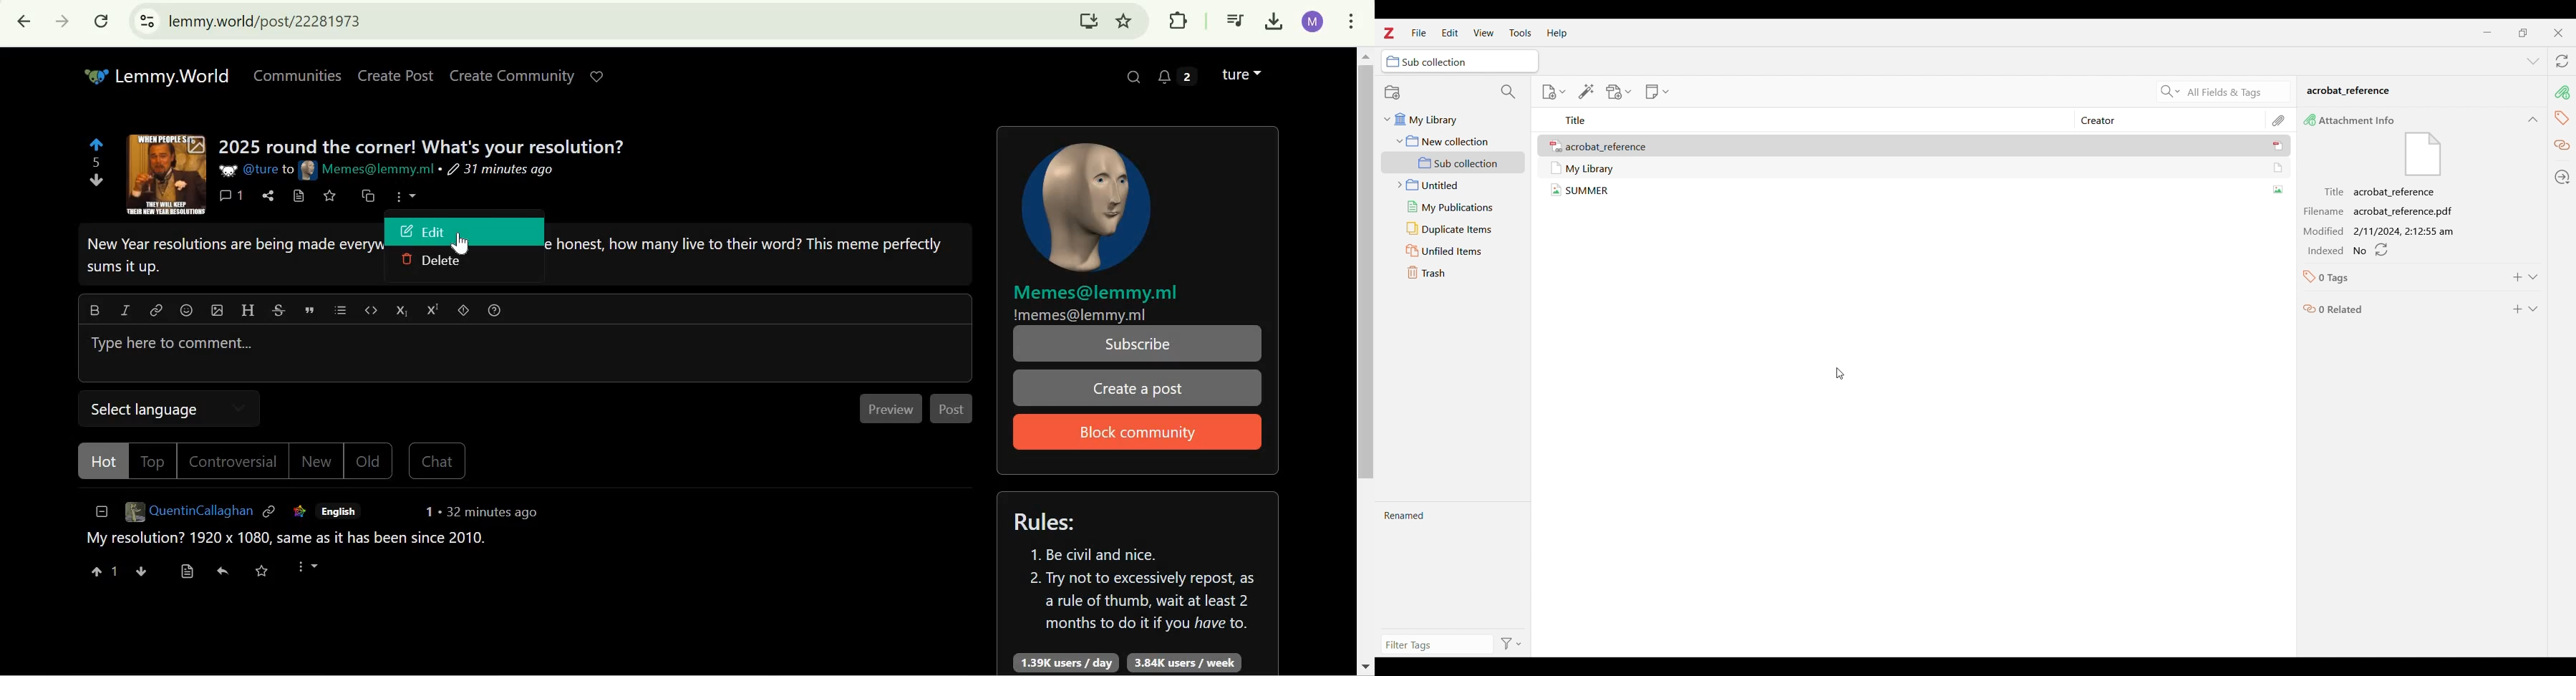  What do you see at coordinates (2533, 120) in the screenshot?
I see `Collapse` at bounding box center [2533, 120].